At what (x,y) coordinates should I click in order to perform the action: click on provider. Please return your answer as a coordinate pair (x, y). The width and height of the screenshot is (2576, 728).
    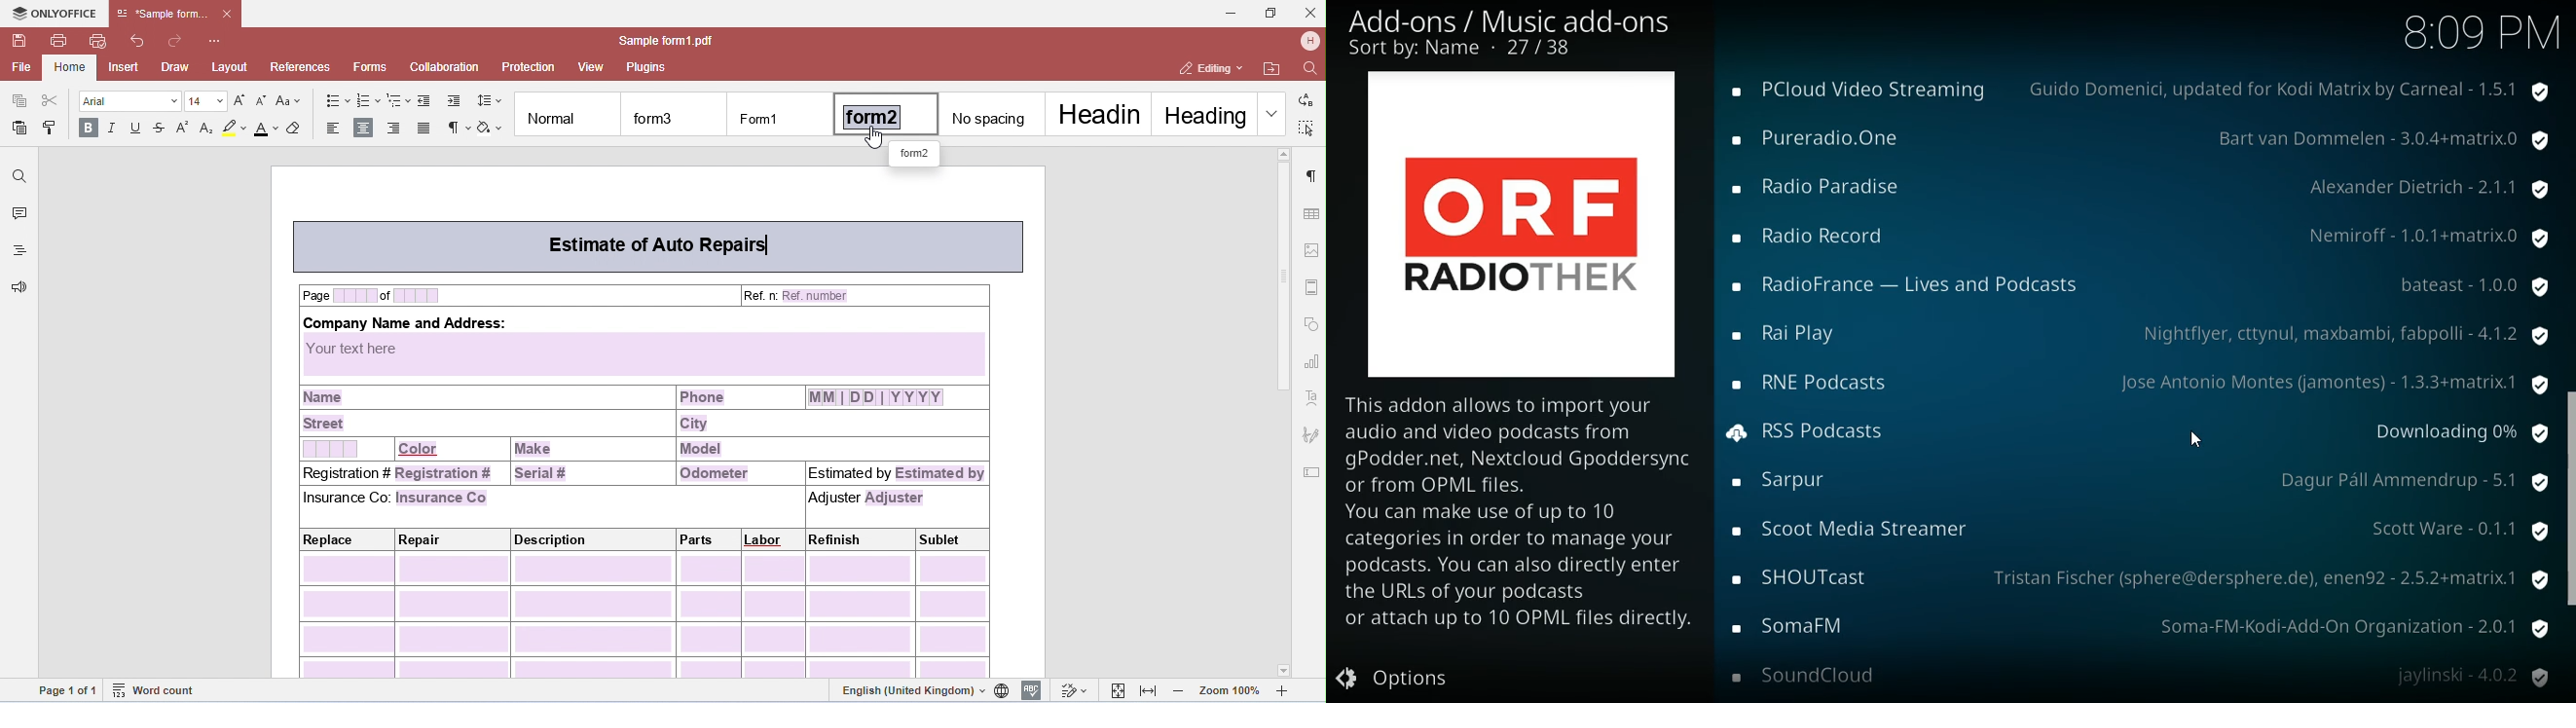
    Looking at the image, I should click on (2296, 88).